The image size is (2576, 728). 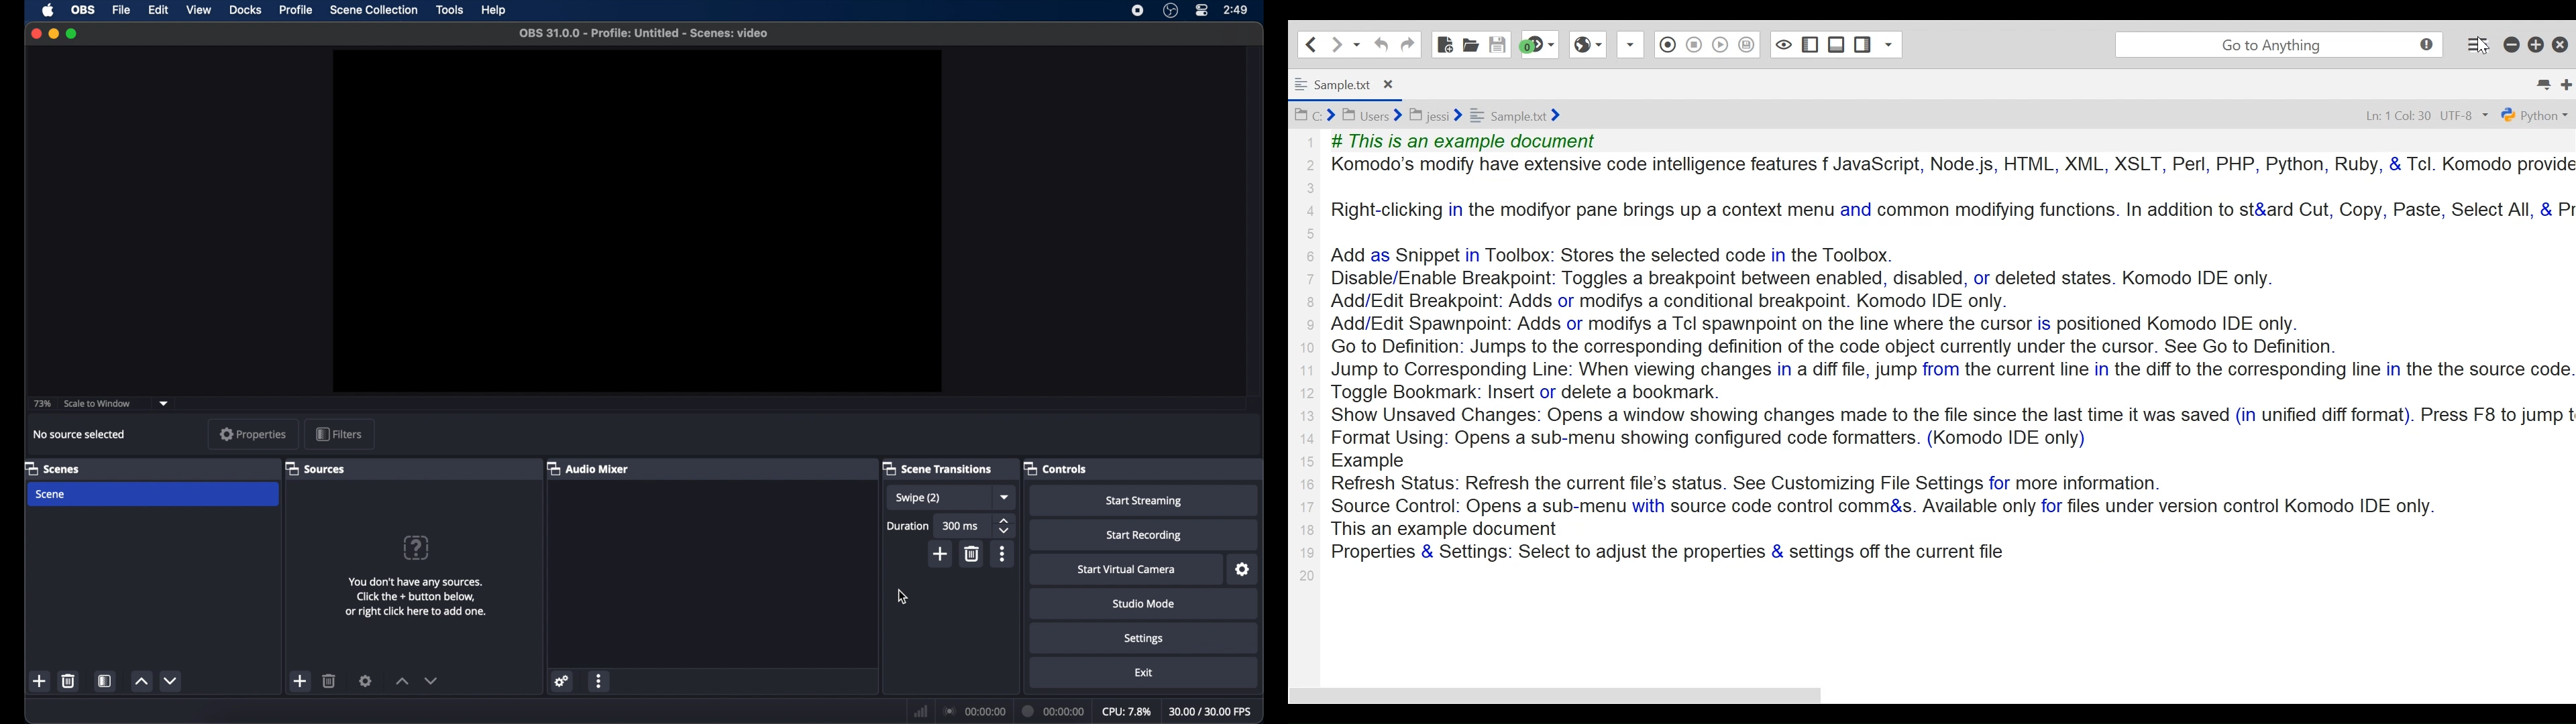 What do you see at coordinates (1244, 570) in the screenshot?
I see `settings` at bounding box center [1244, 570].